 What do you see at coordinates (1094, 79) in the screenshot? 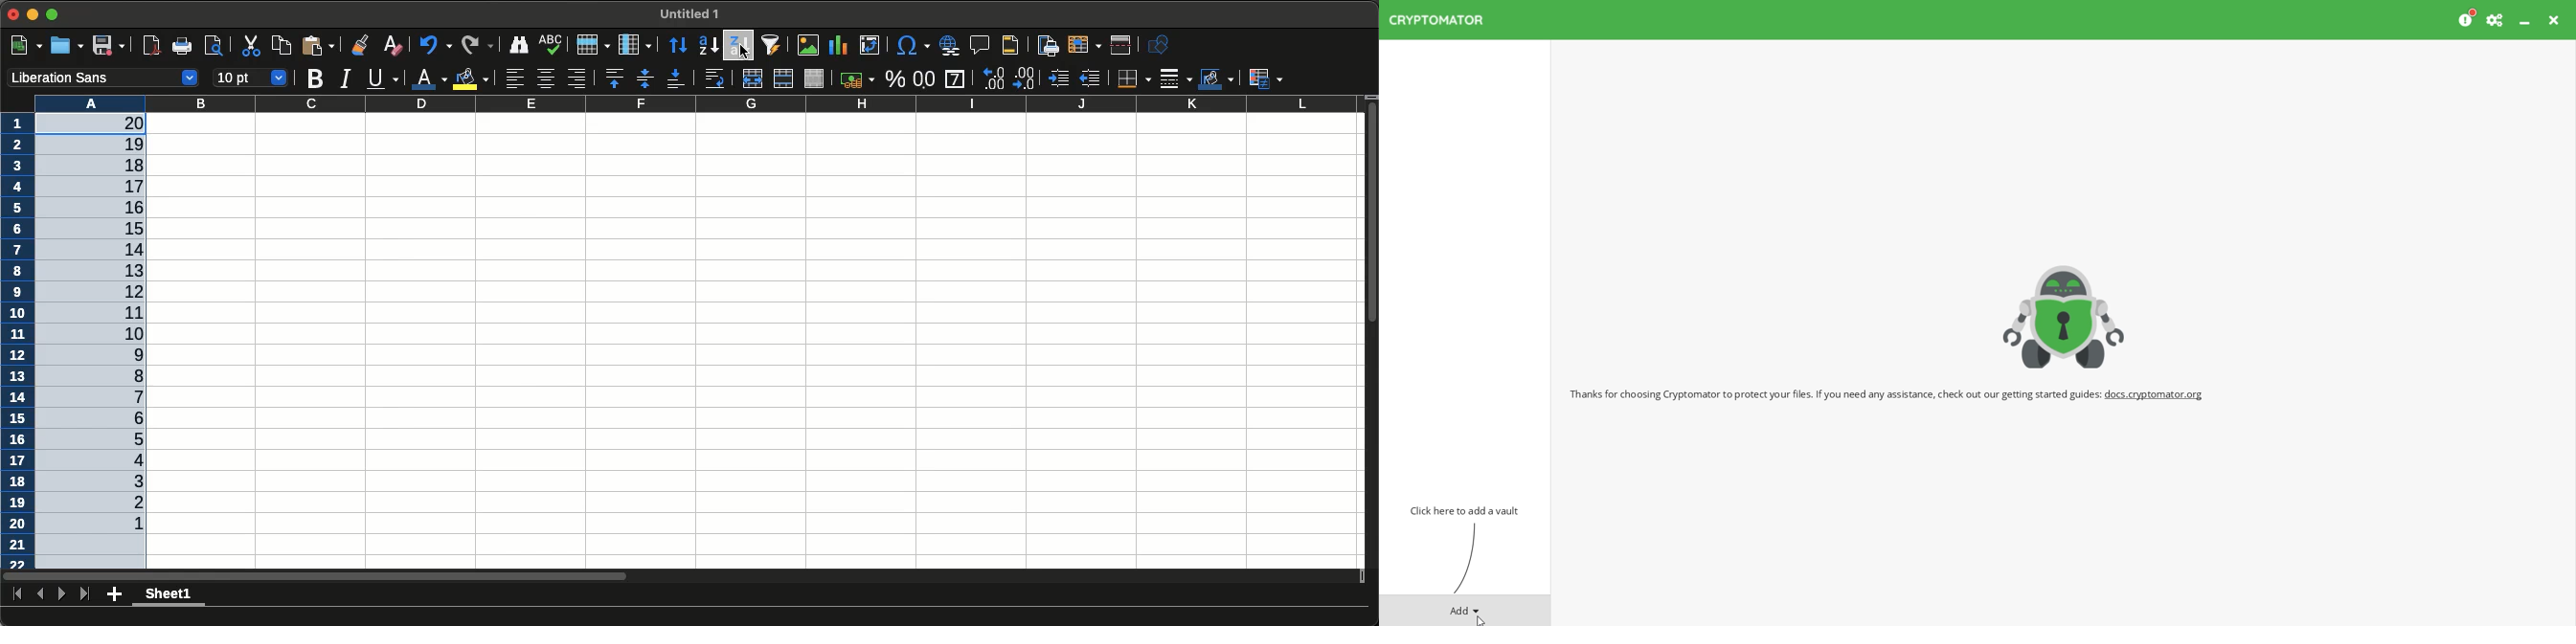
I see `Decrease` at bounding box center [1094, 79].